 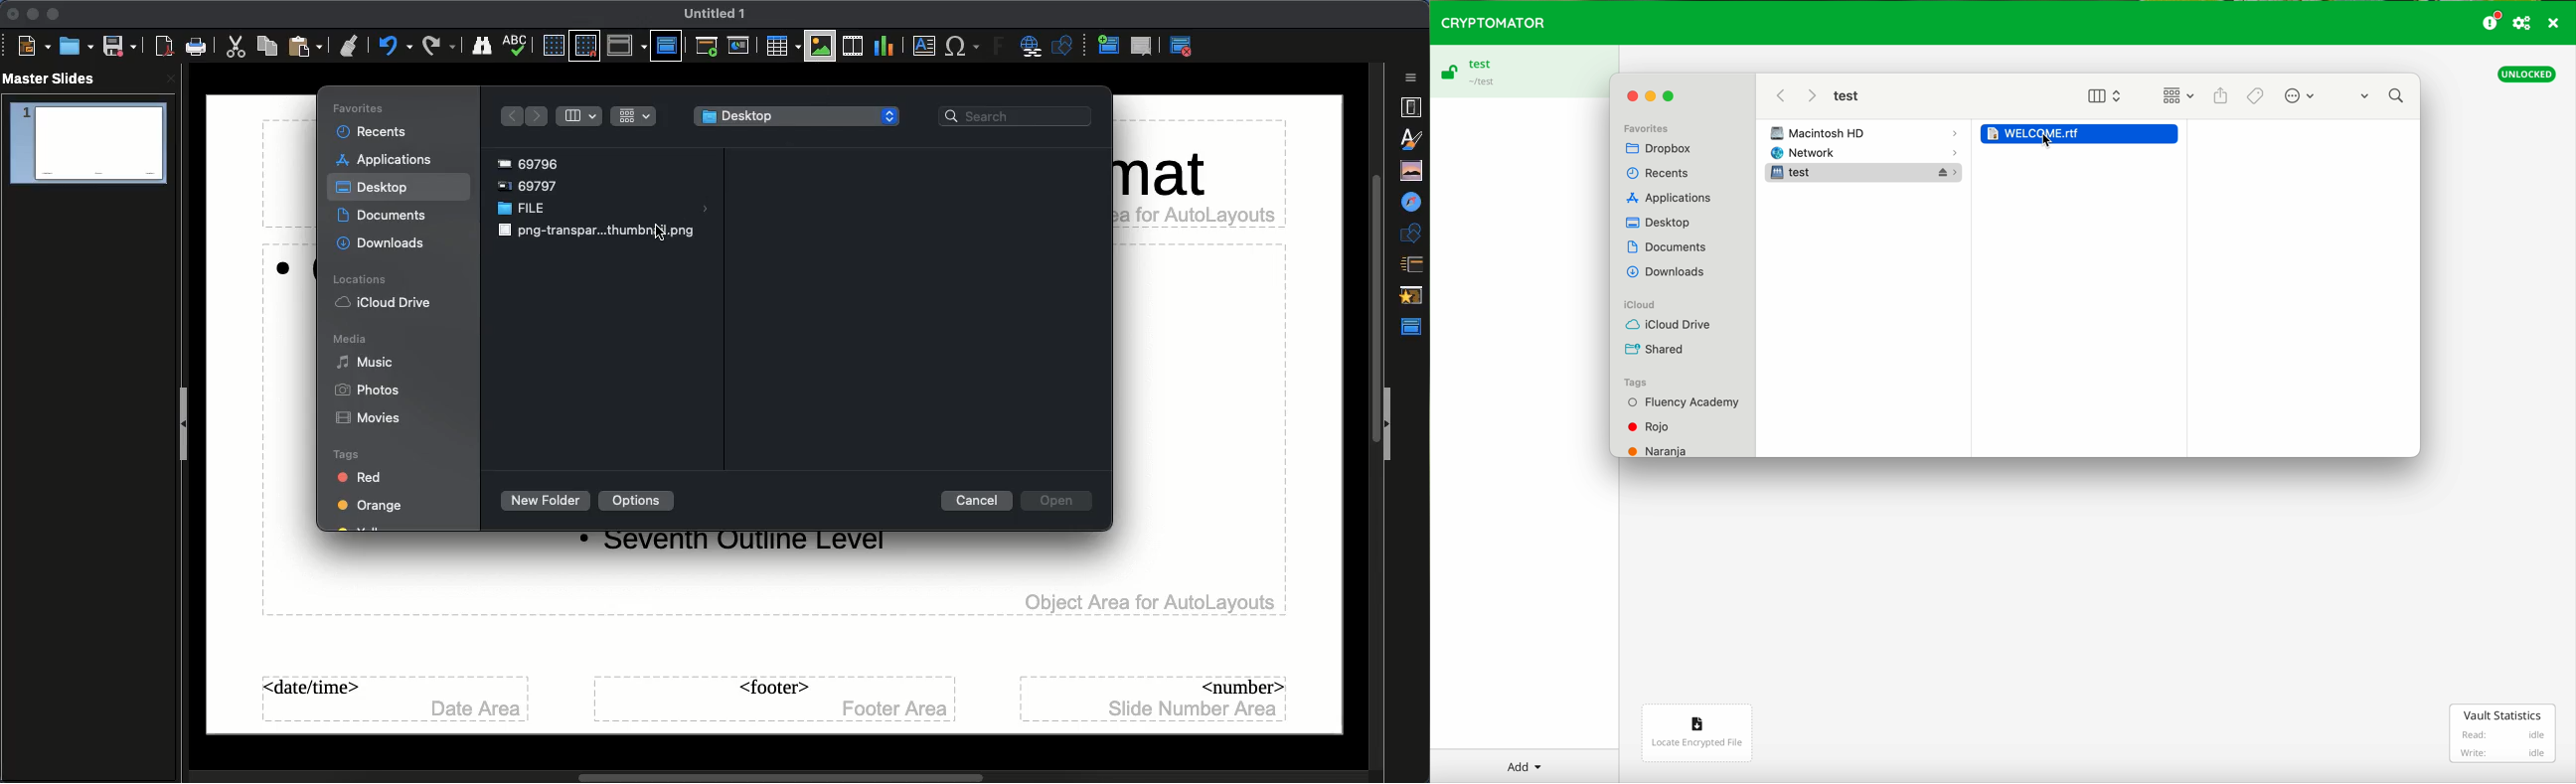 I want to click on Maximize, so click(x=52, y=14).